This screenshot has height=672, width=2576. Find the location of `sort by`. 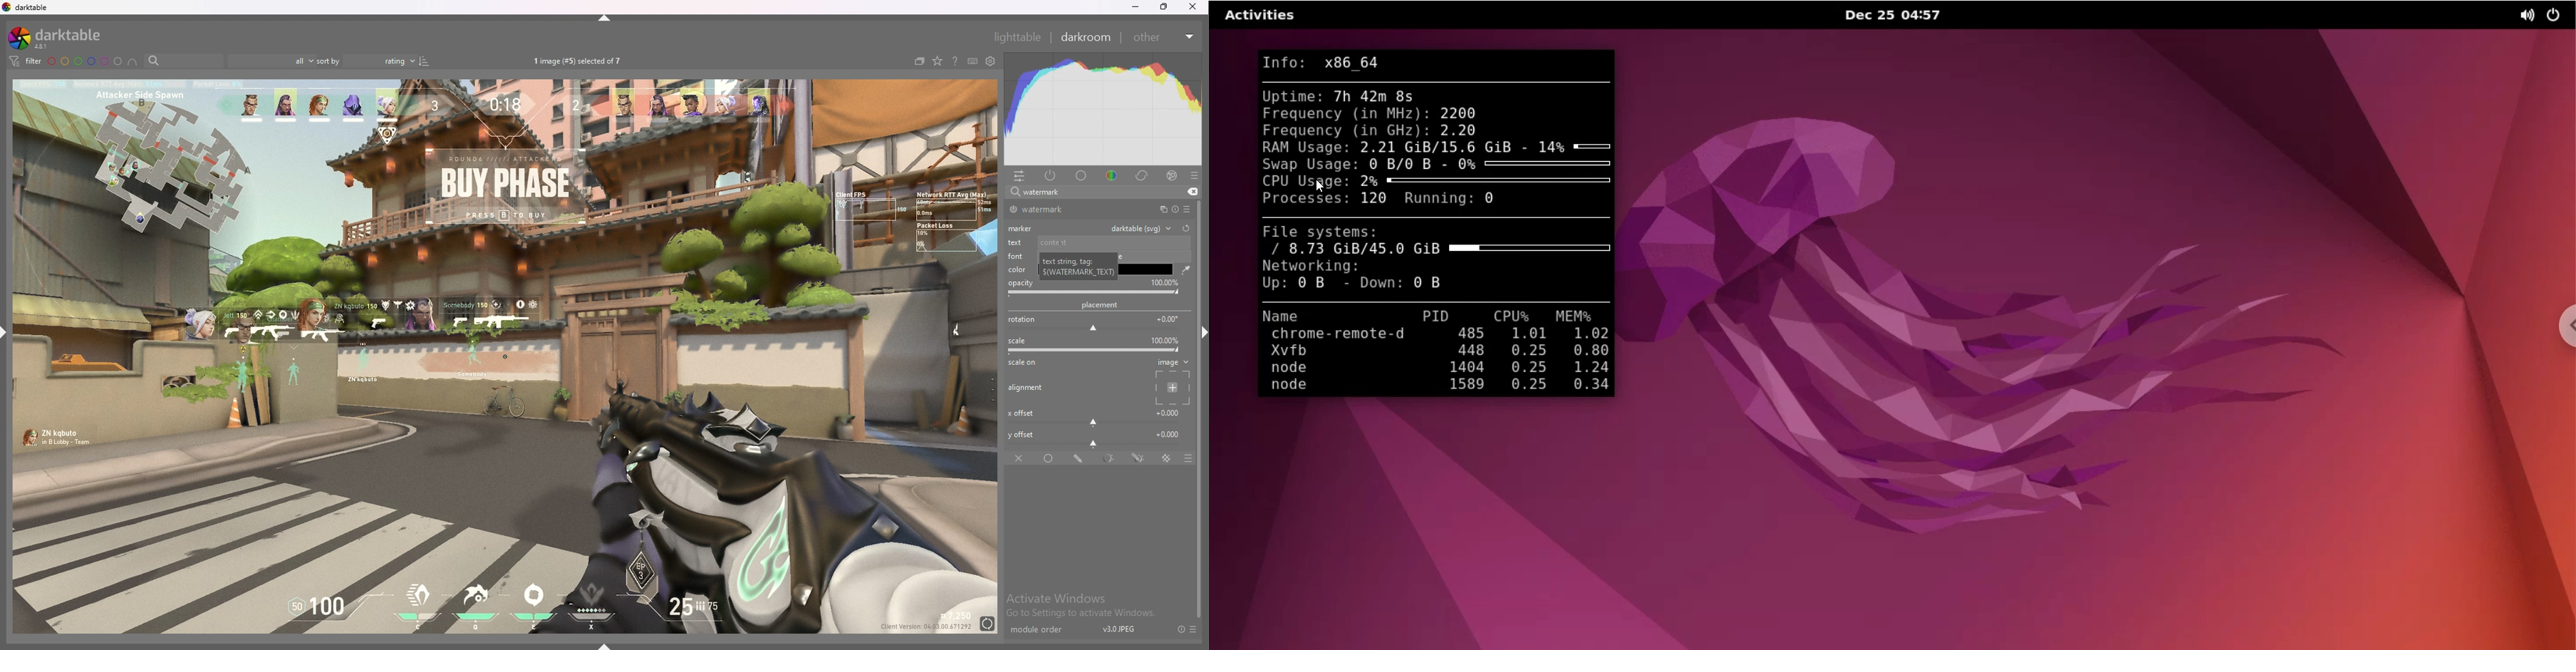

sort by is located at coordinates (365, 61).